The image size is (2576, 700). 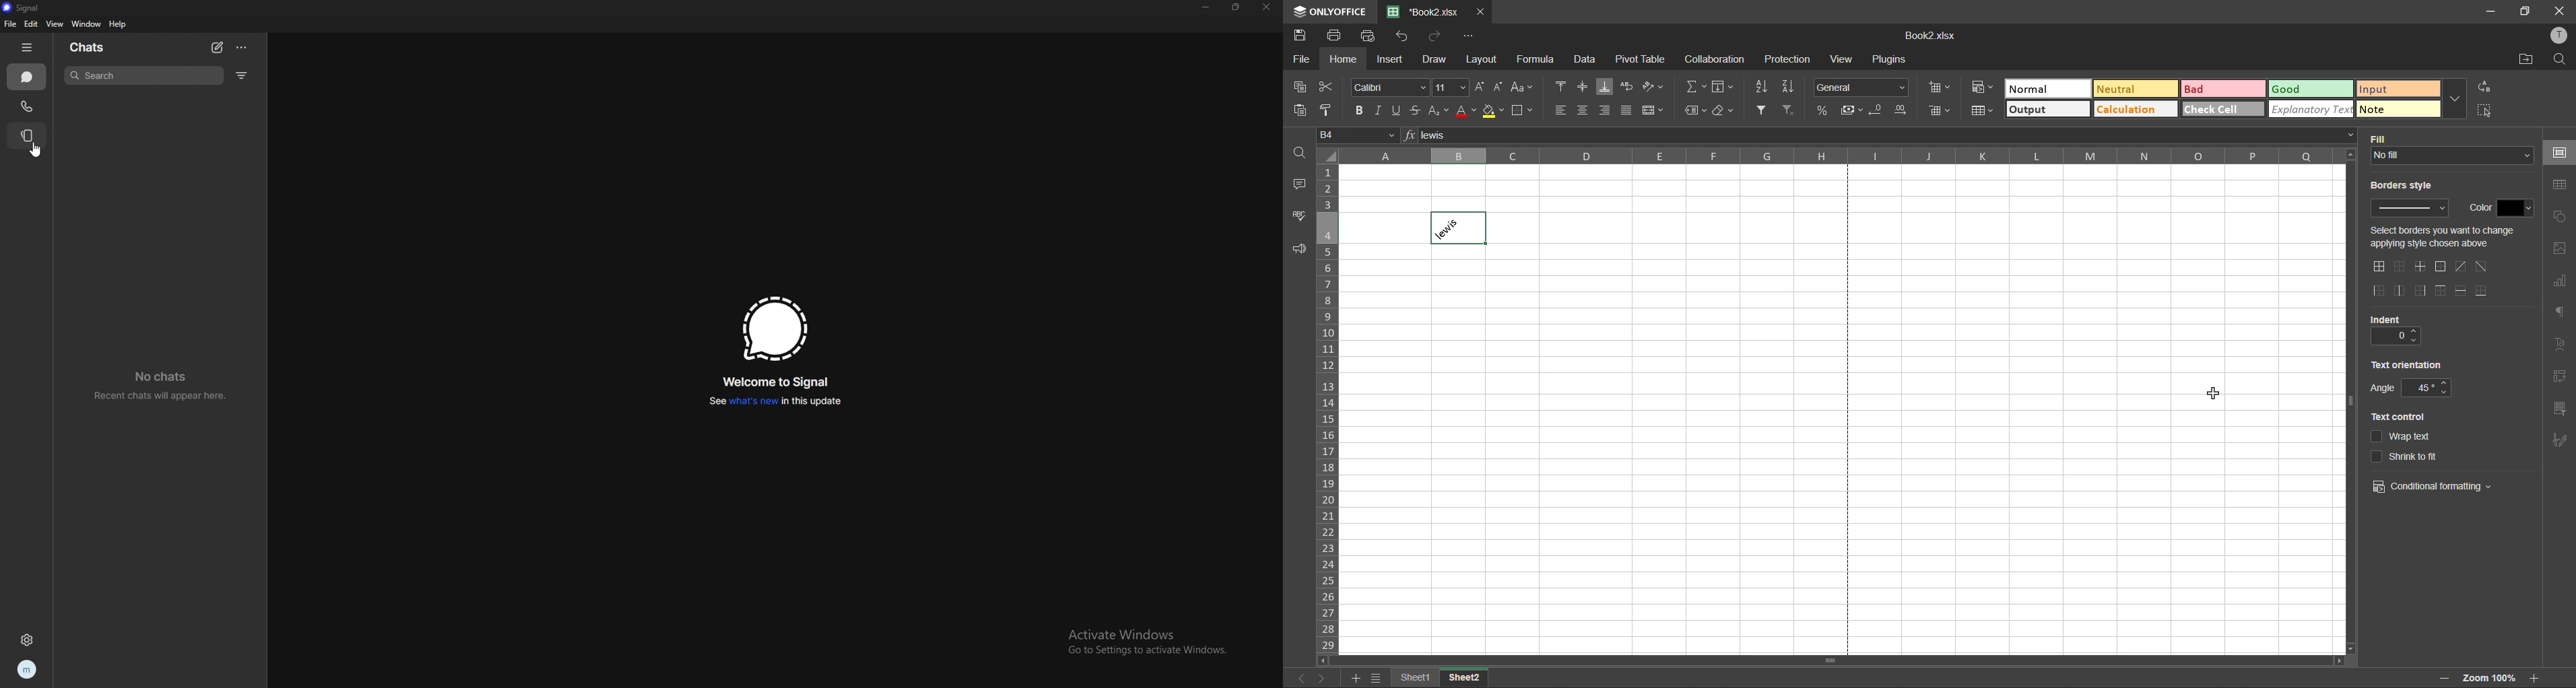 I want to click on cursor, so click(x=33, y=147).